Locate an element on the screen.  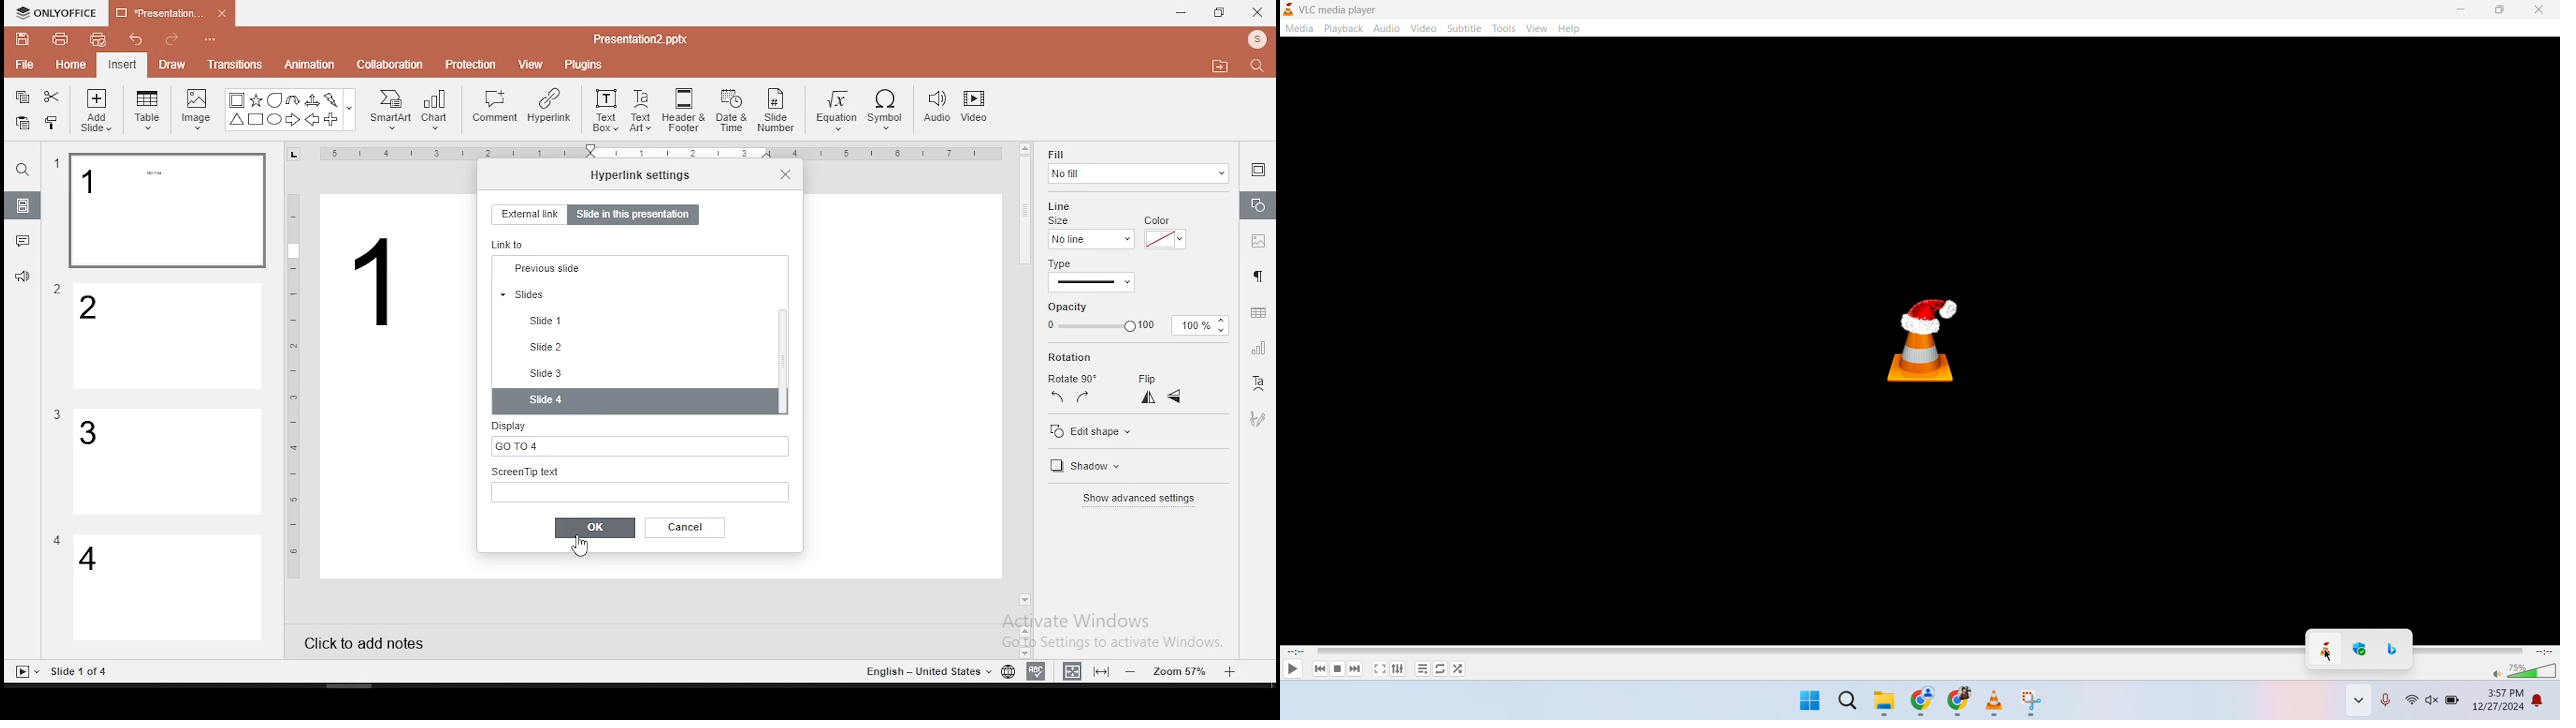
chrome is located at coordinates (1923, 703).